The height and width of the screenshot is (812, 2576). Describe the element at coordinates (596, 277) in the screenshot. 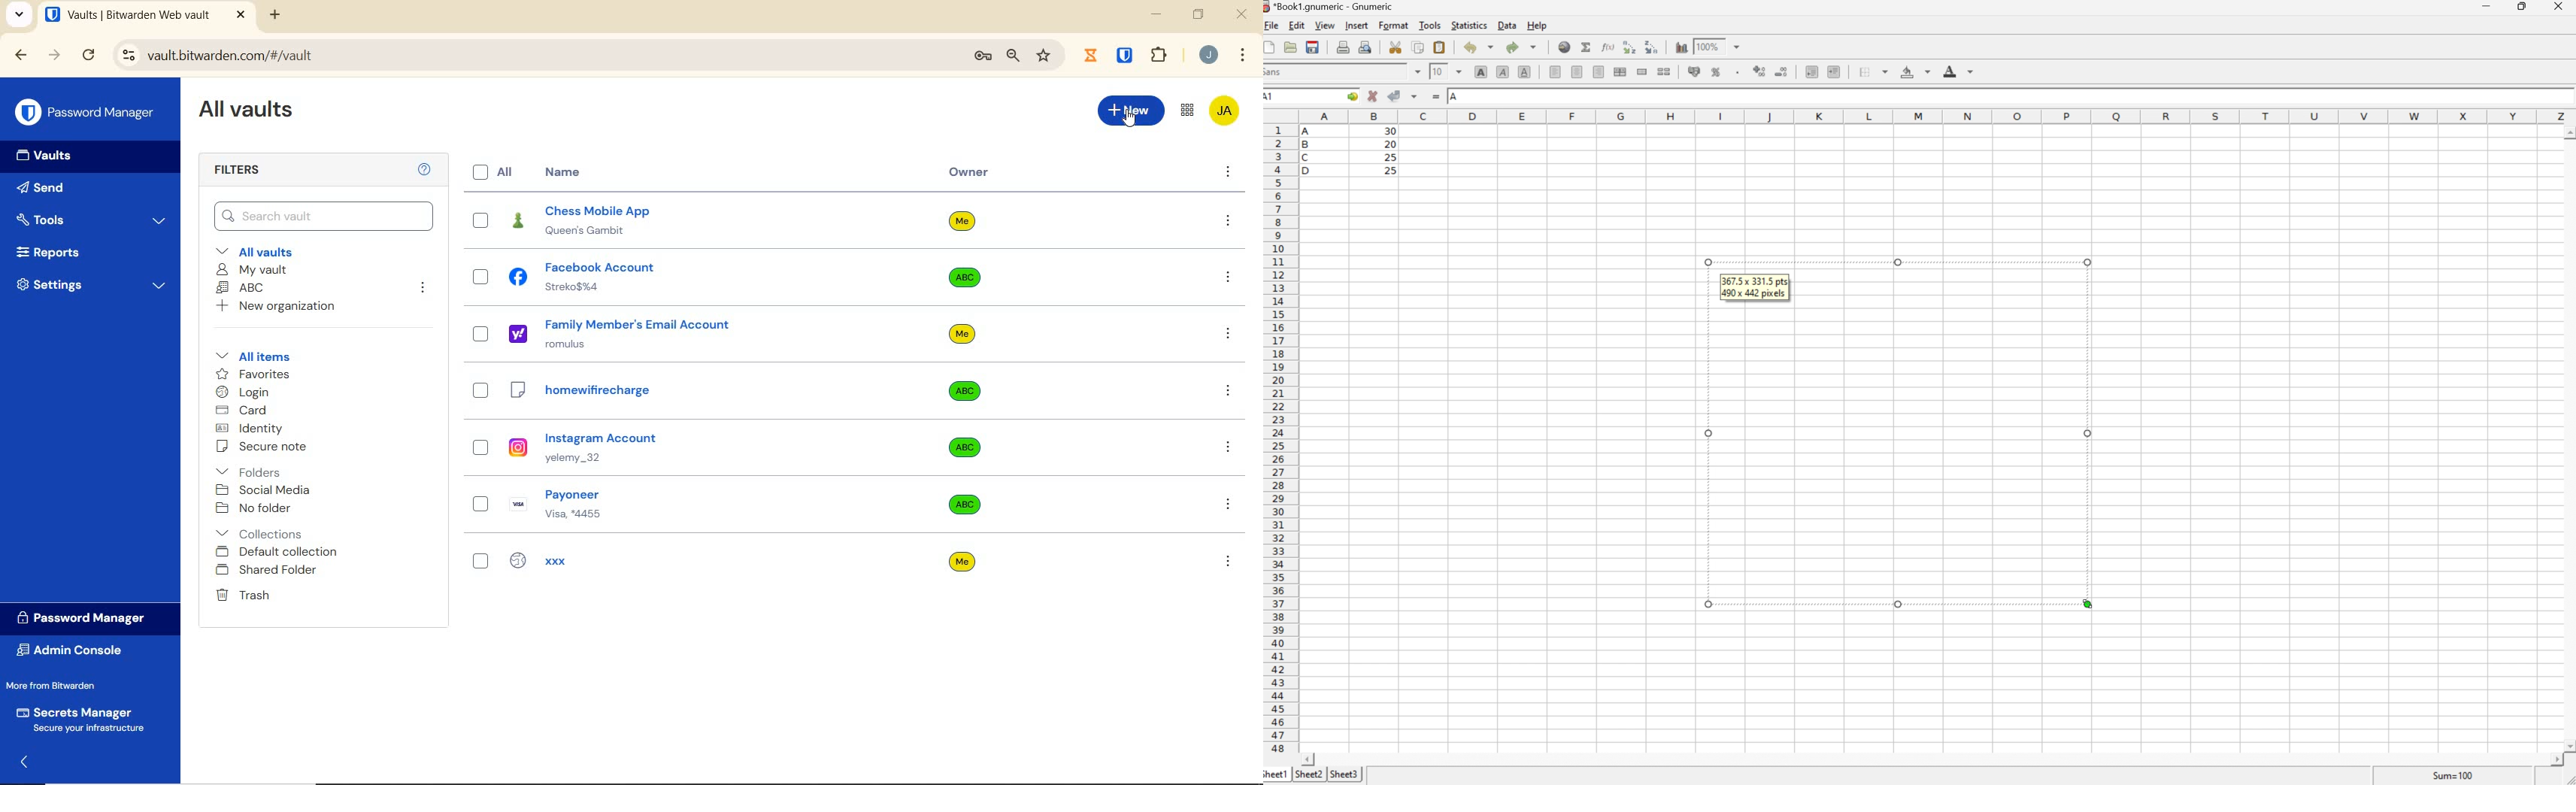

I see `Facebook Account` at that location.